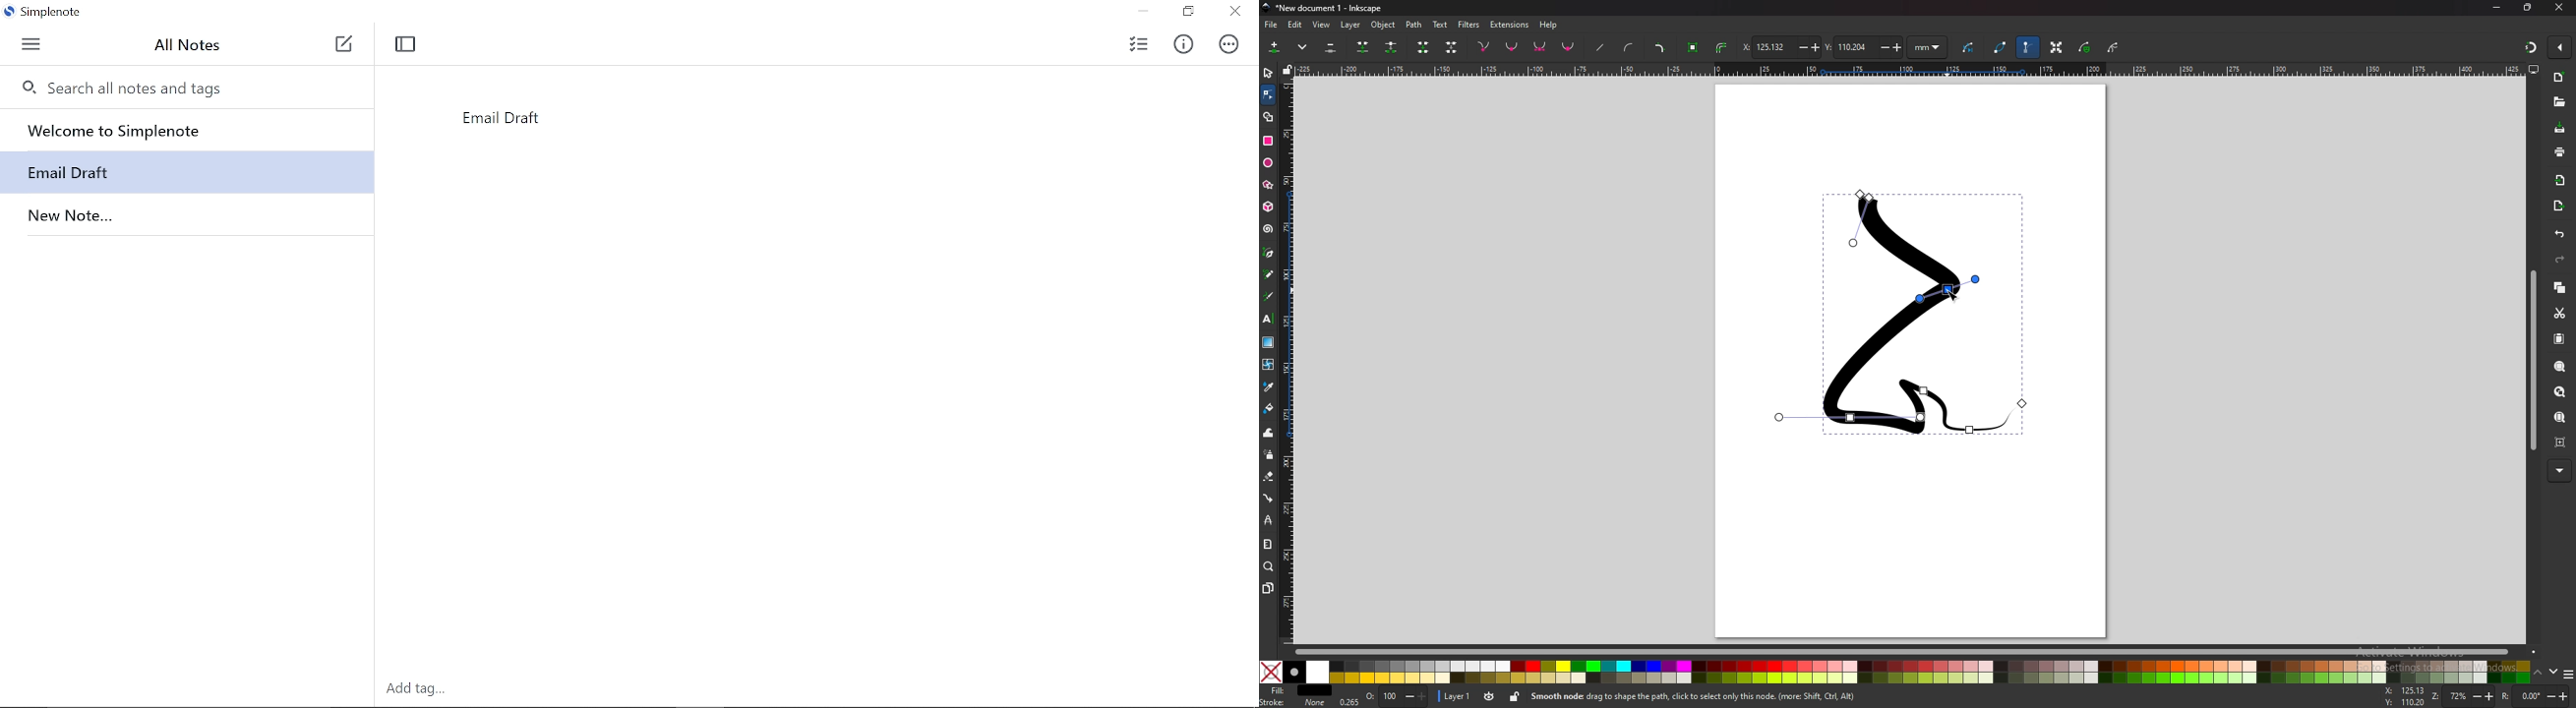 This screenshot has height=728, width=2576. What do you see at coordinates (1234, 13) in the screenshot?
I see `close` at bounding box center [1234, 13].